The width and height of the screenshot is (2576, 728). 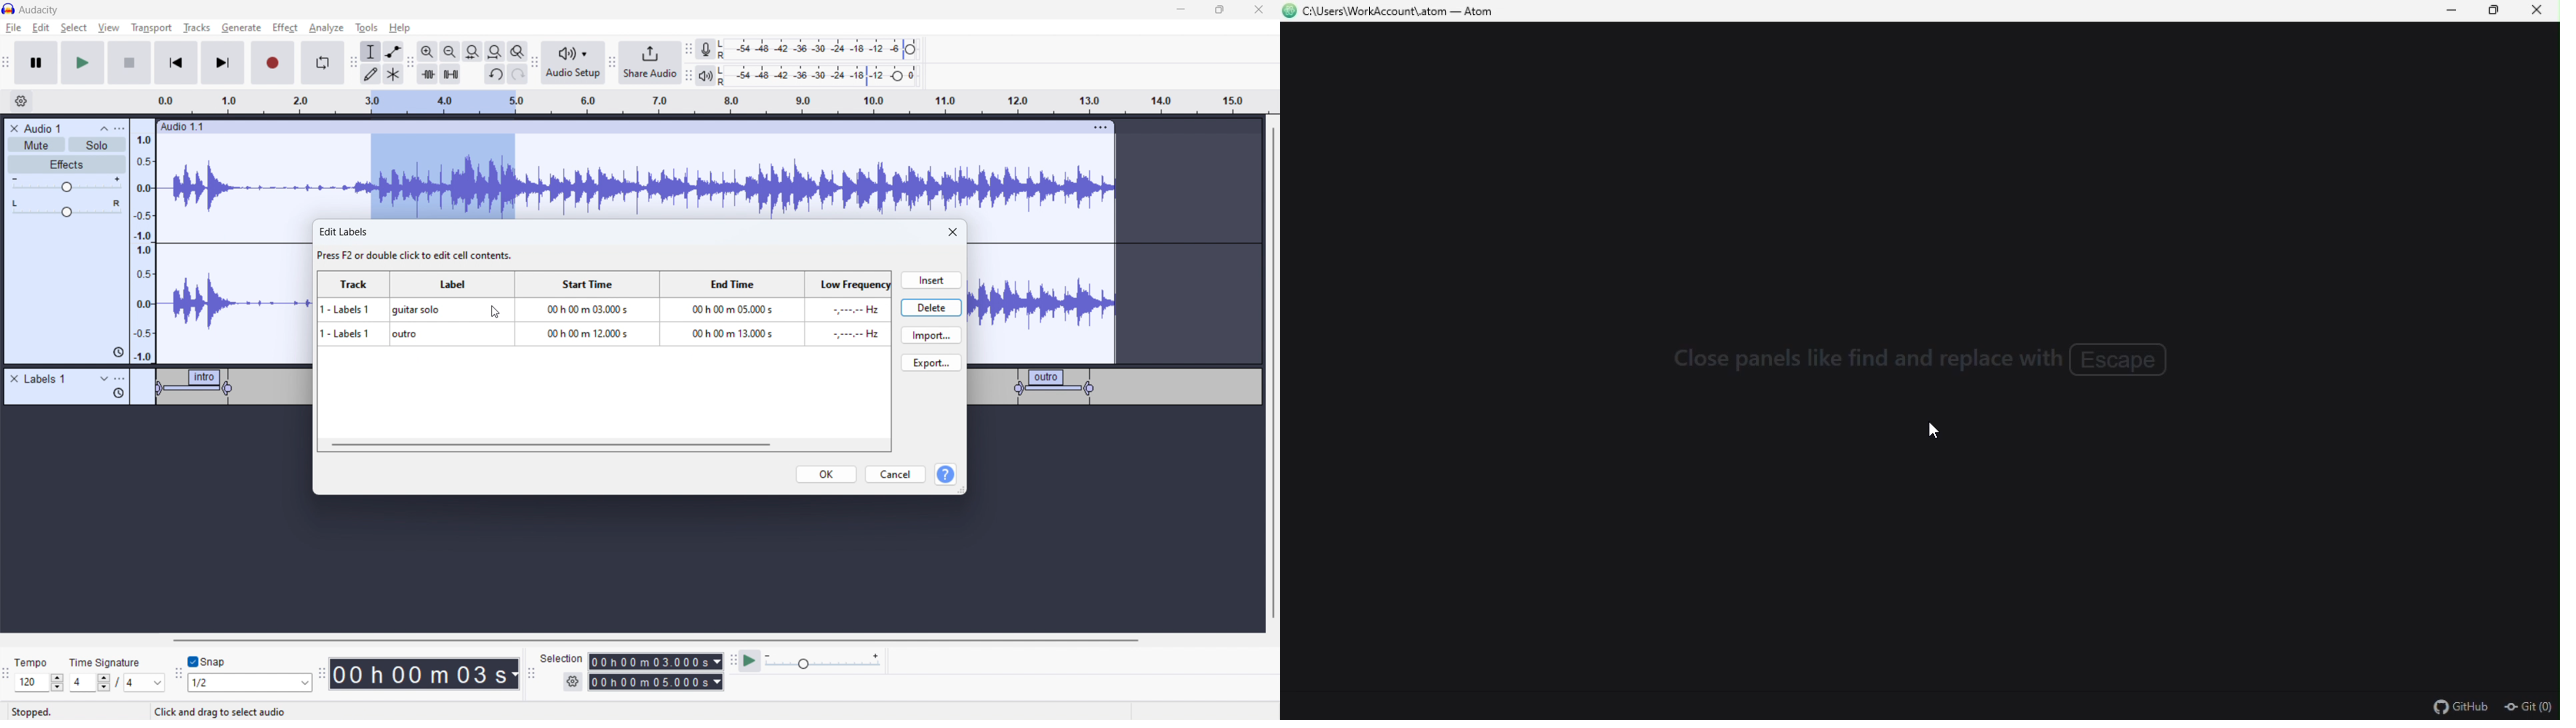 What do you see at coordinates (585, 321) in the screenshot?
I see `start time` at bounding box center [585, 321].